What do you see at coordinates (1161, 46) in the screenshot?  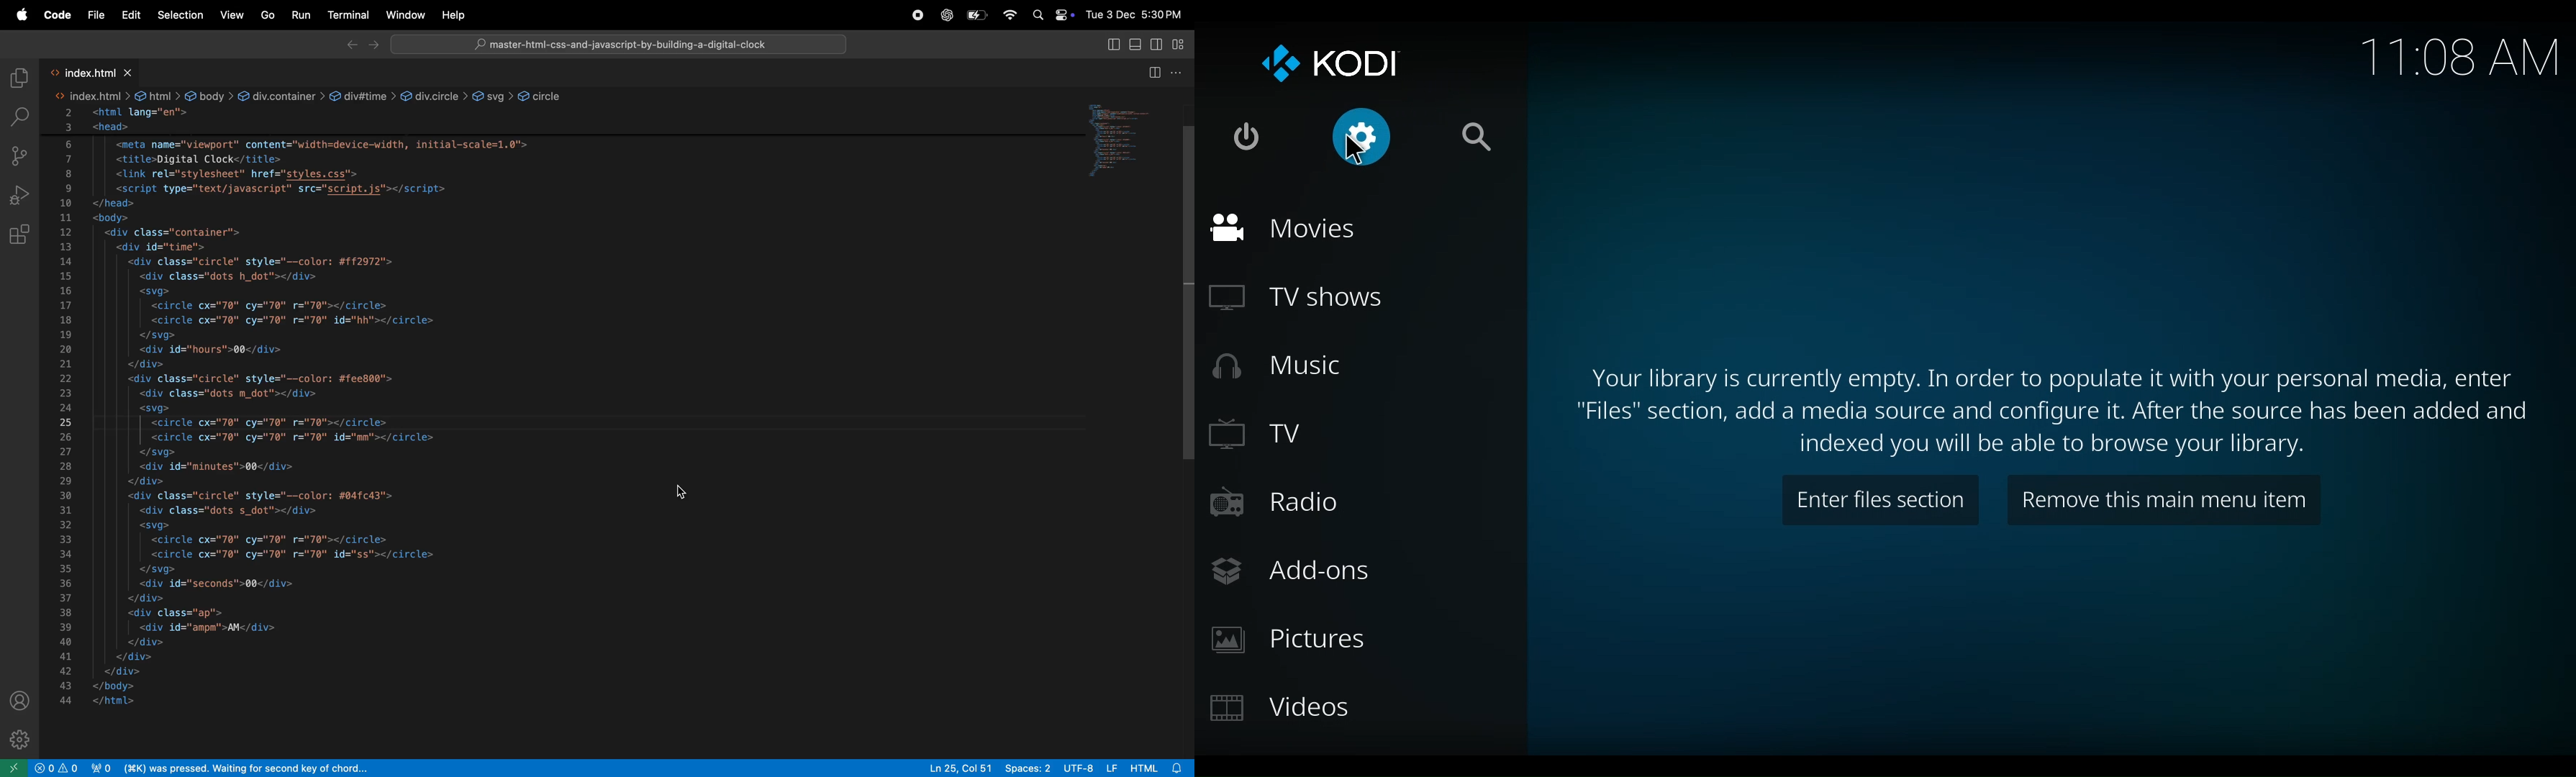 I see `toggle sidebar` at bounding box center [1161, 46].